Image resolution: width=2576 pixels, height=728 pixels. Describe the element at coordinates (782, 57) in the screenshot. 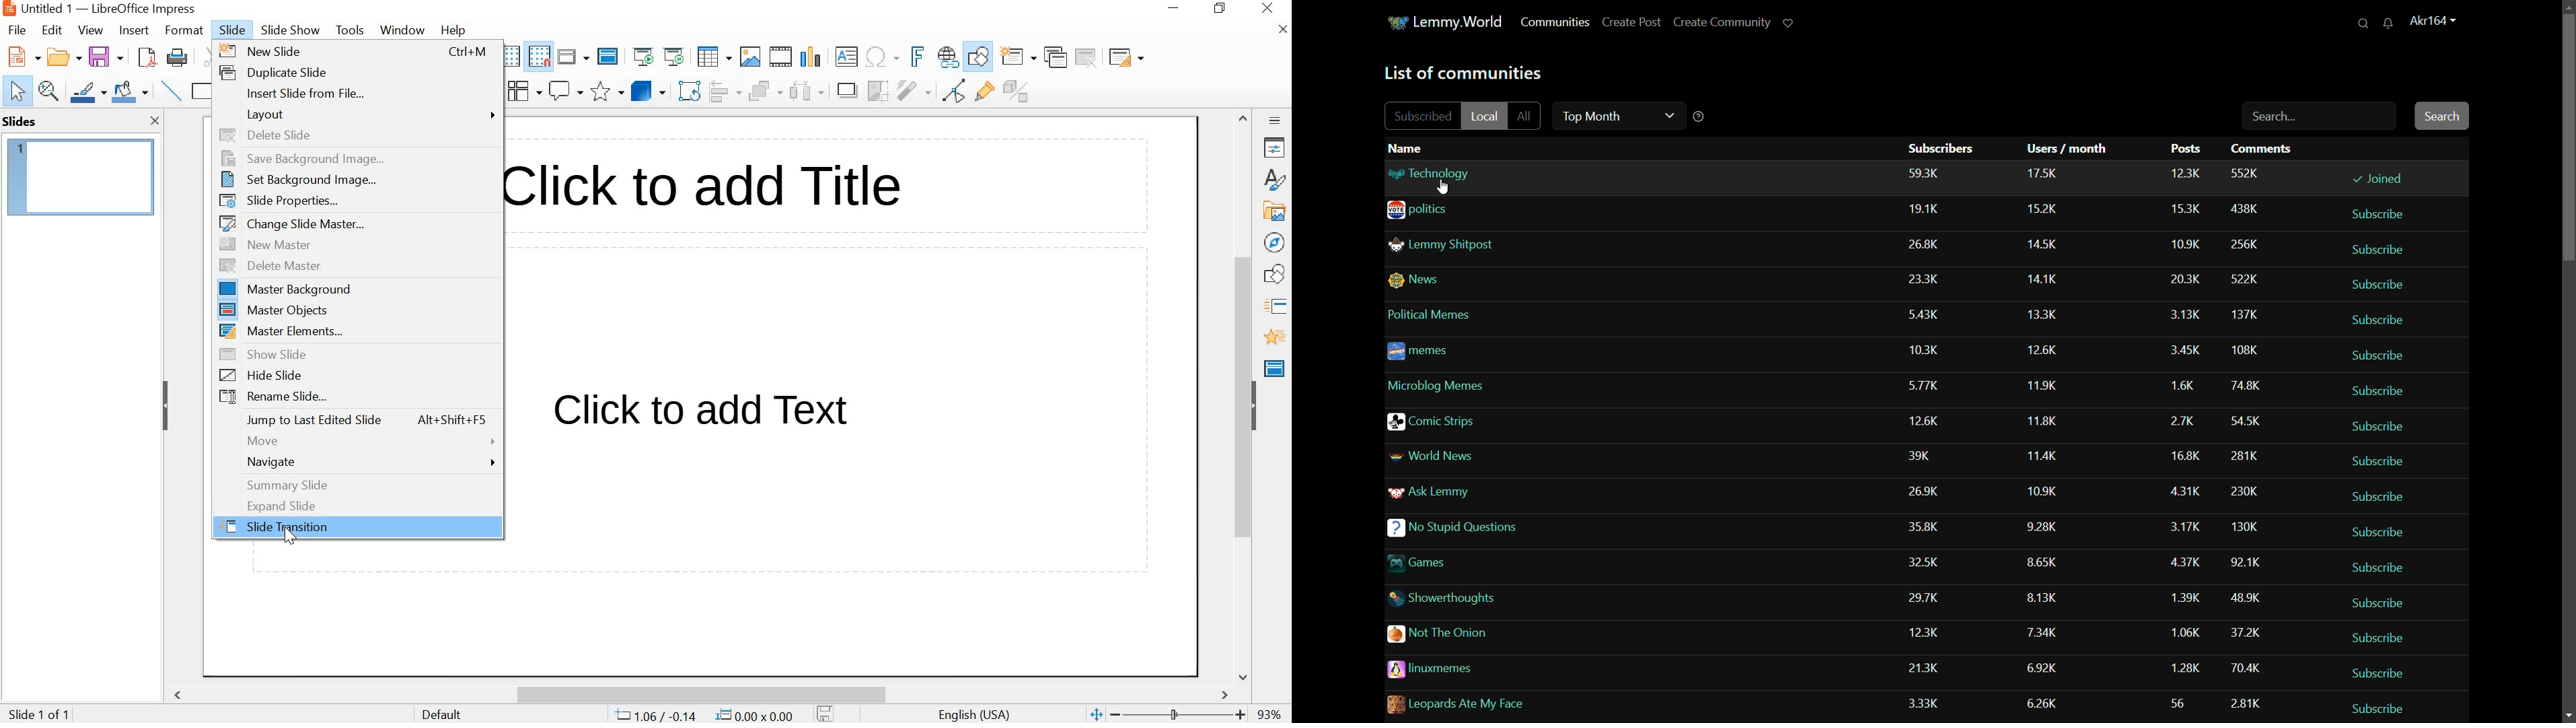

I see `Insert audio or video` at that location.